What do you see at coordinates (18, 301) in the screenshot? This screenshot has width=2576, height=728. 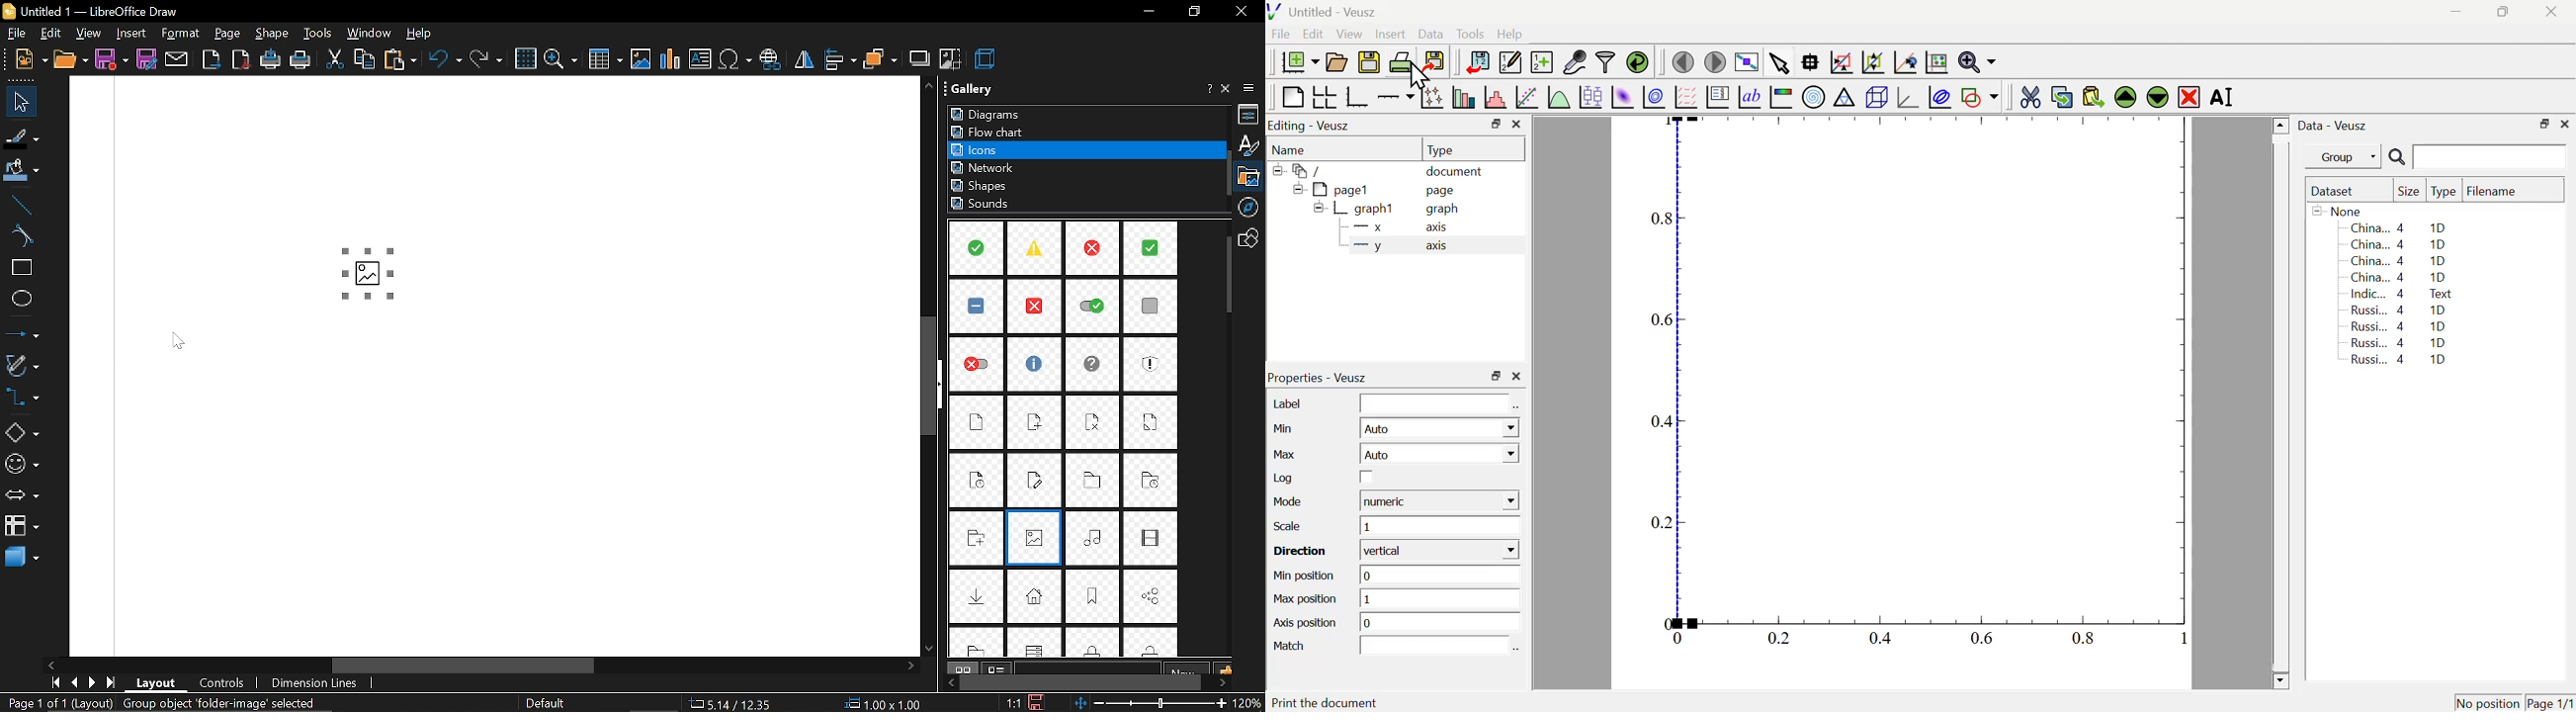 I see `ellipse` at bounding box center [18, 301].